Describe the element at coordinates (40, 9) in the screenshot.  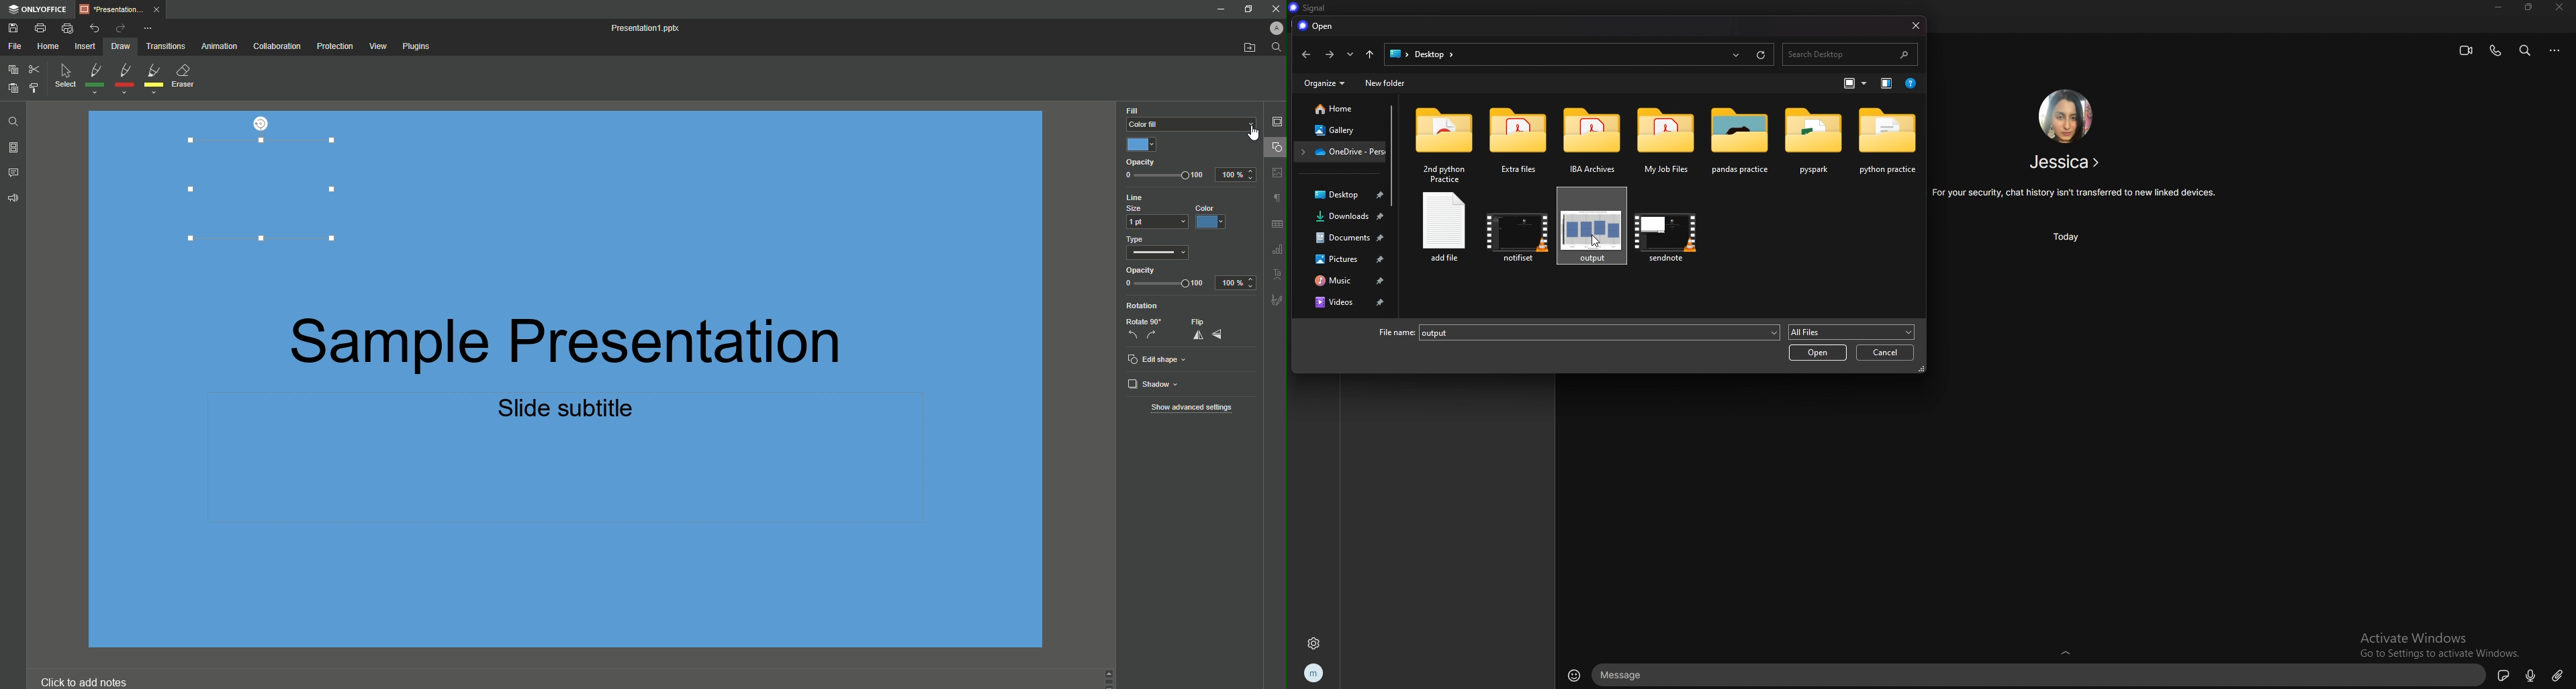
I see `ONLYOFFICE` at that location.